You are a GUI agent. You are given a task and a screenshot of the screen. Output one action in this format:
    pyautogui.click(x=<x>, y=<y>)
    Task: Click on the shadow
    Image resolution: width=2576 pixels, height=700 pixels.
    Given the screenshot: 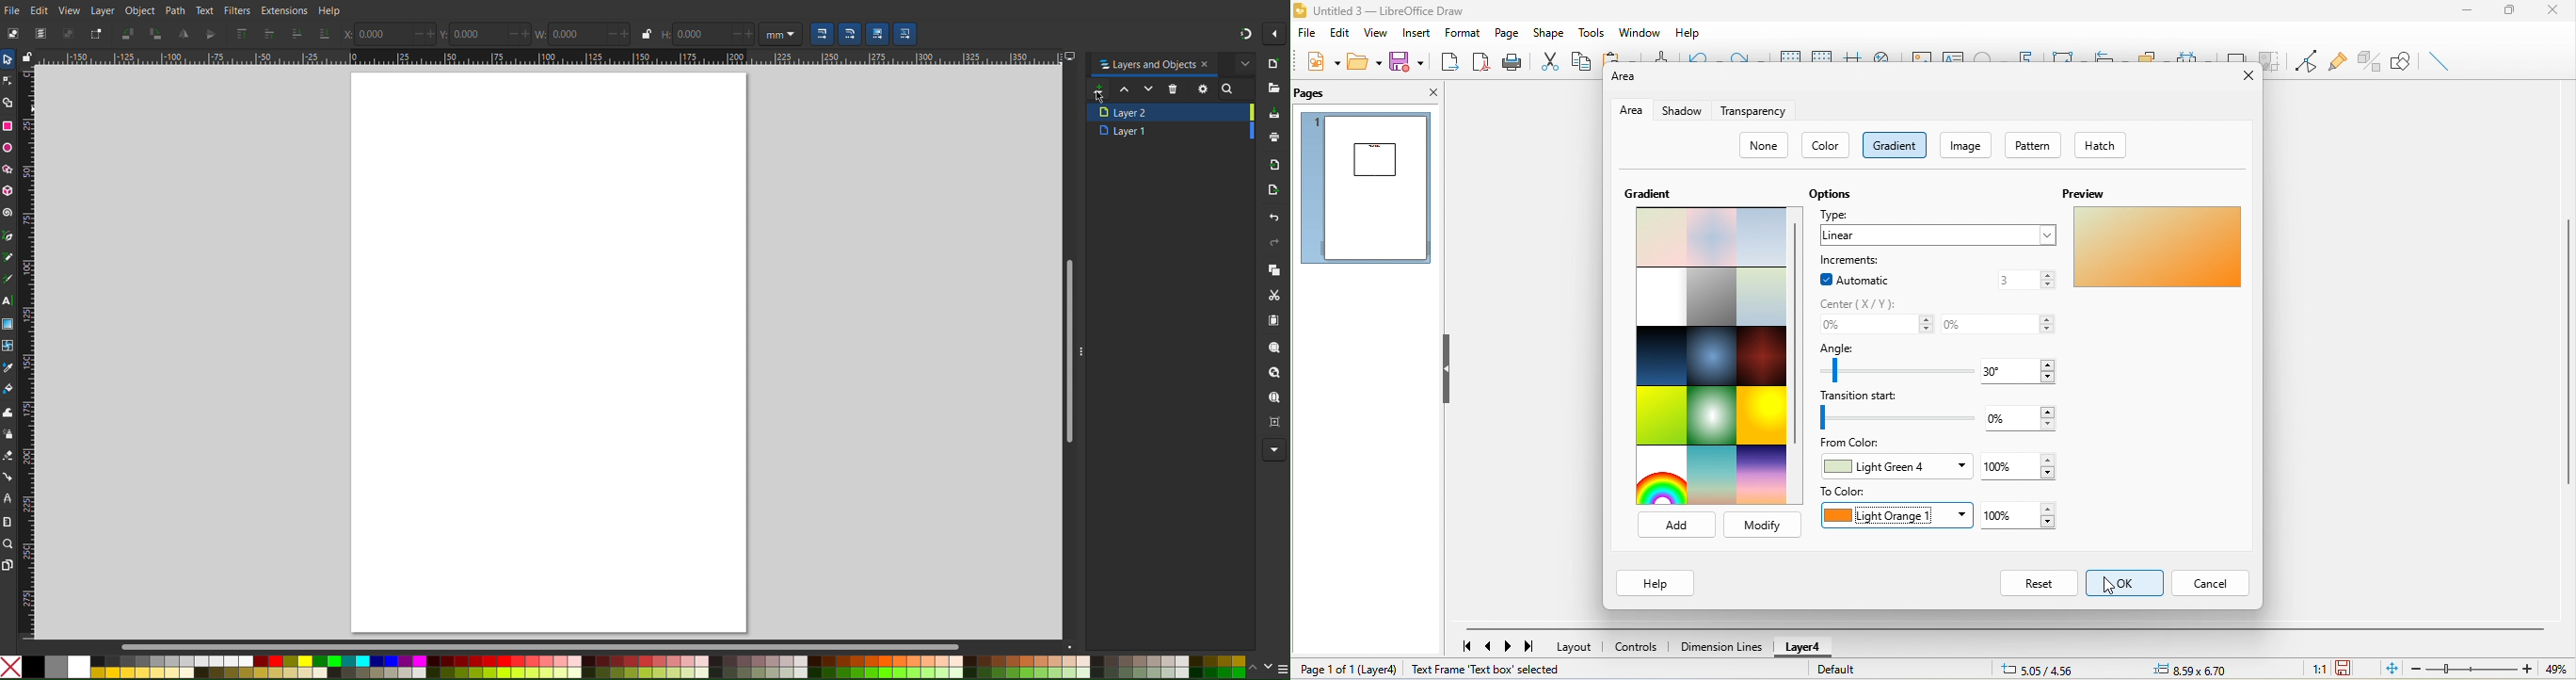 What is the action you would take?
    pyautogui.click(x=1683, y=109)
    